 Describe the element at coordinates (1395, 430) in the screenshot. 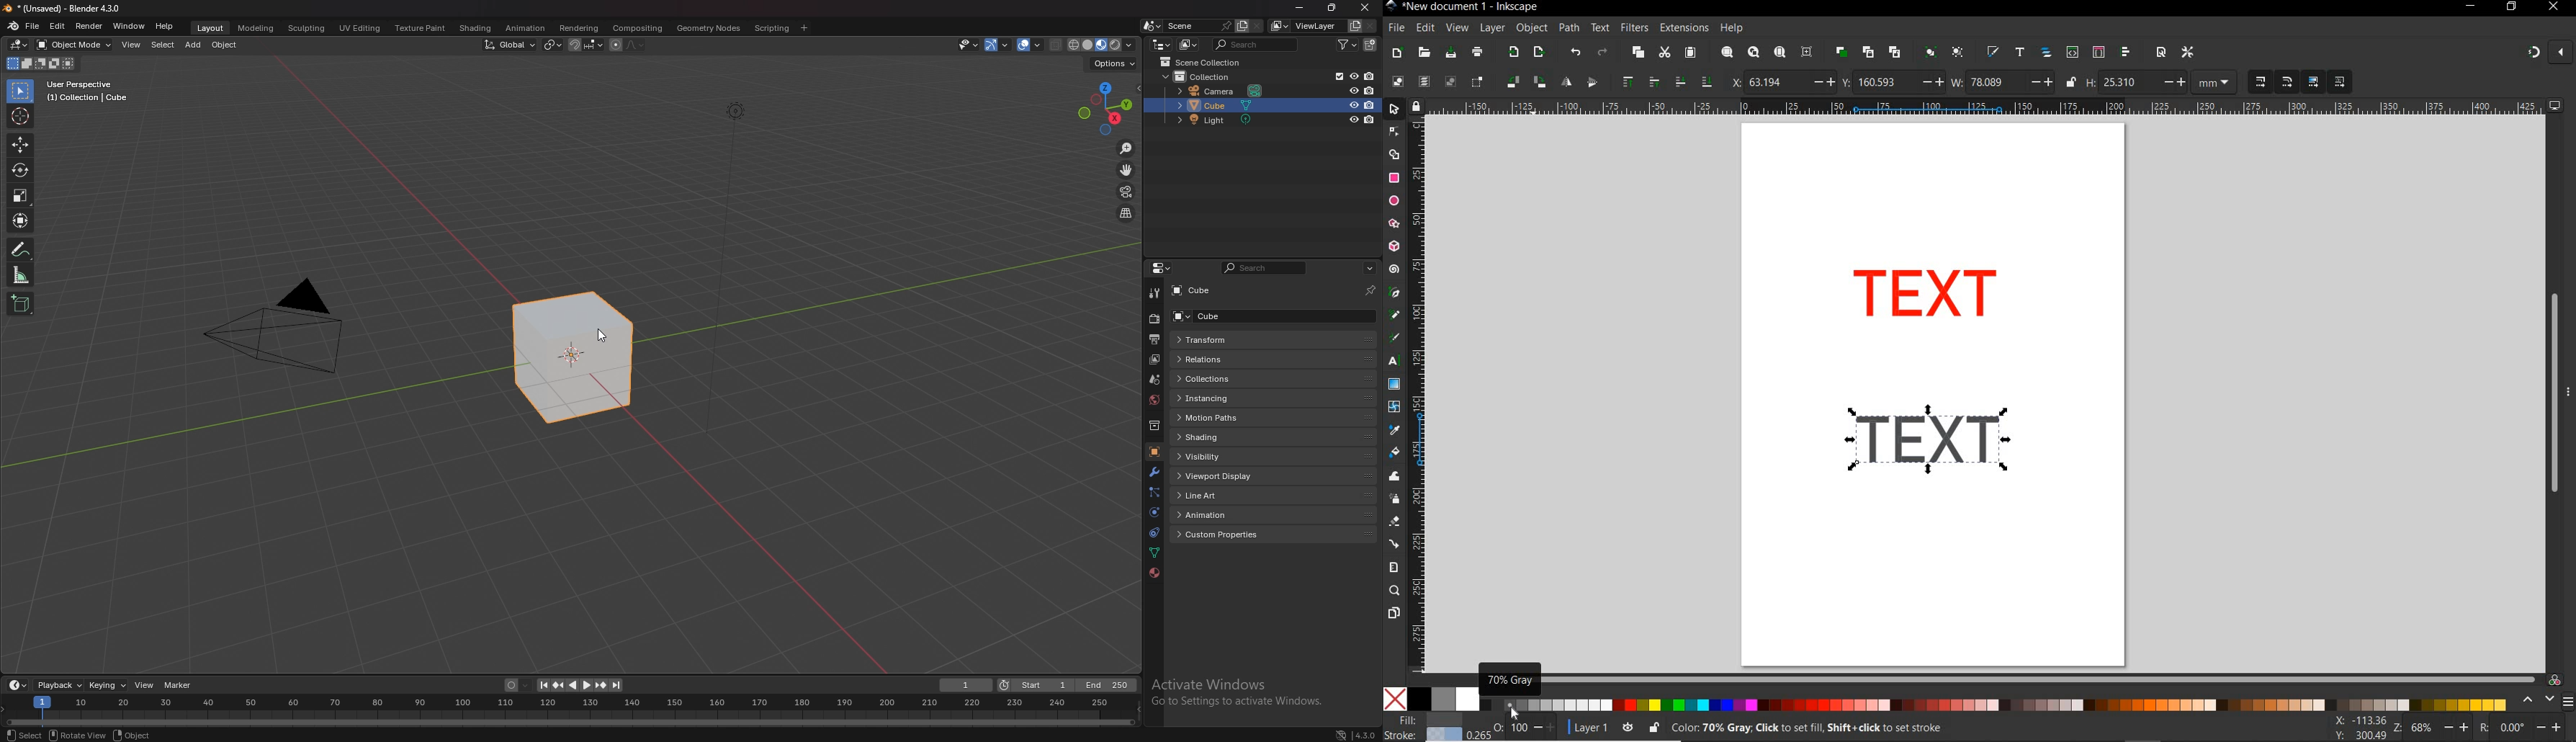

I see `dropper` at that location.